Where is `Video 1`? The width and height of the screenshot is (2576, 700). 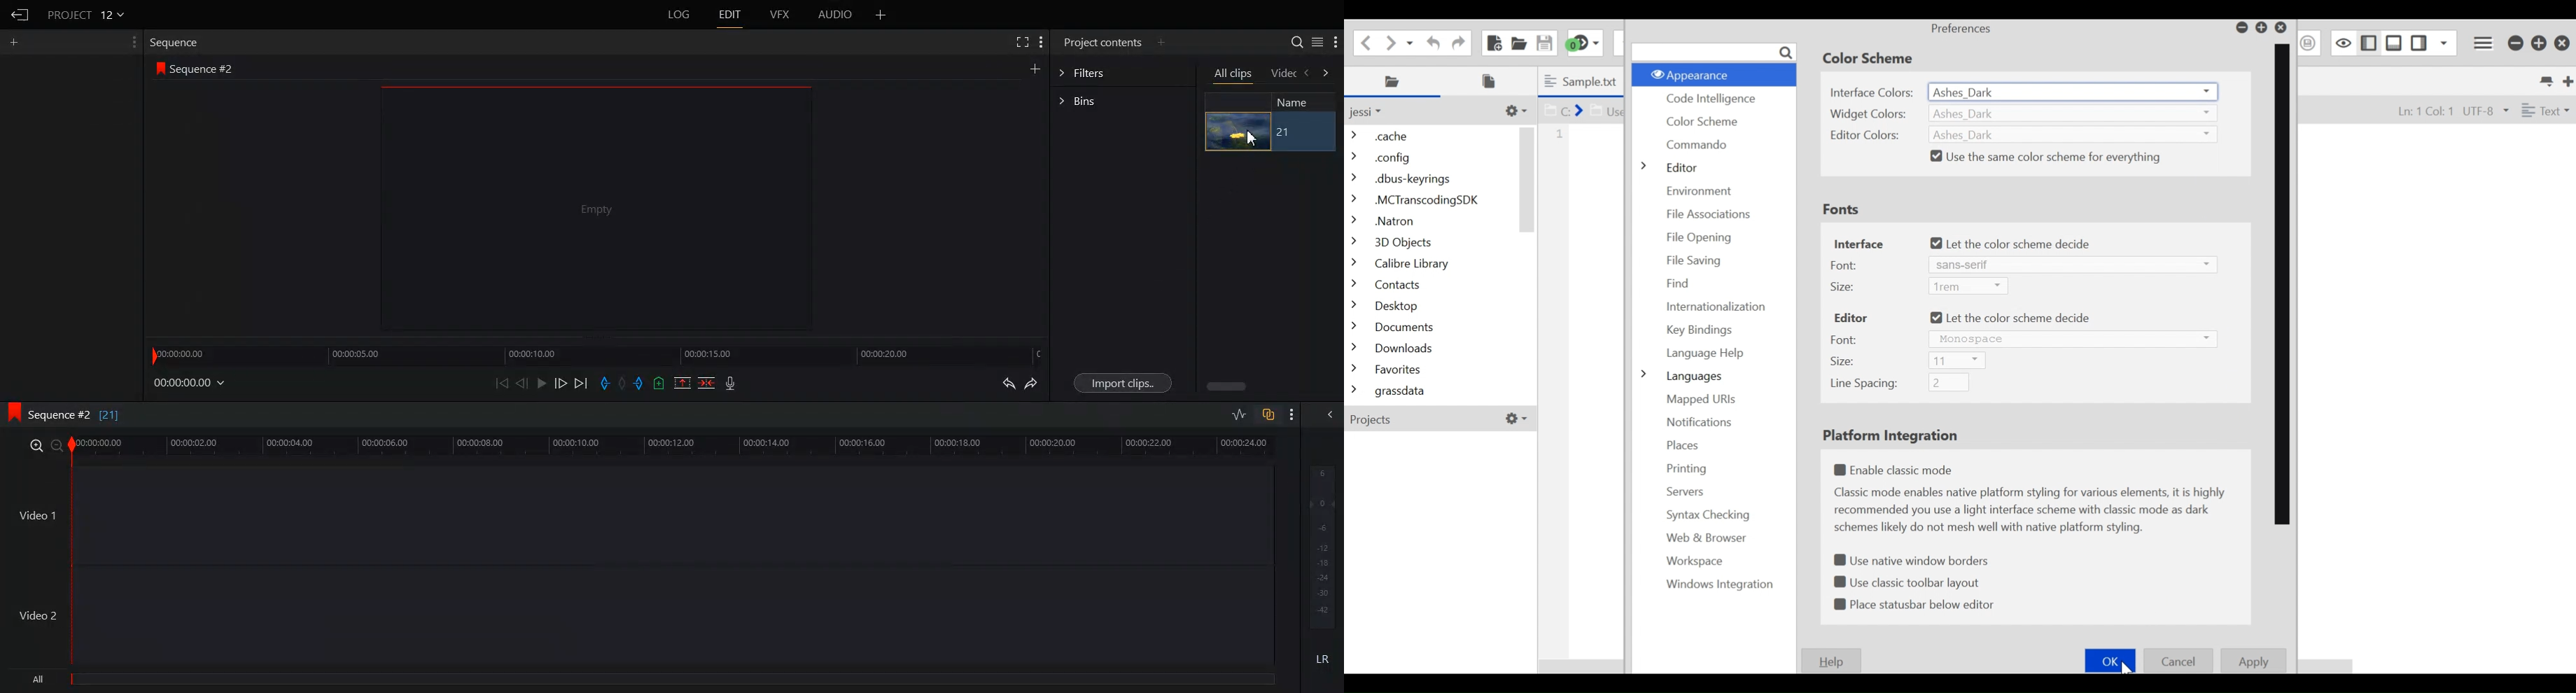
Video 1 is located at coordinates (673, 514).